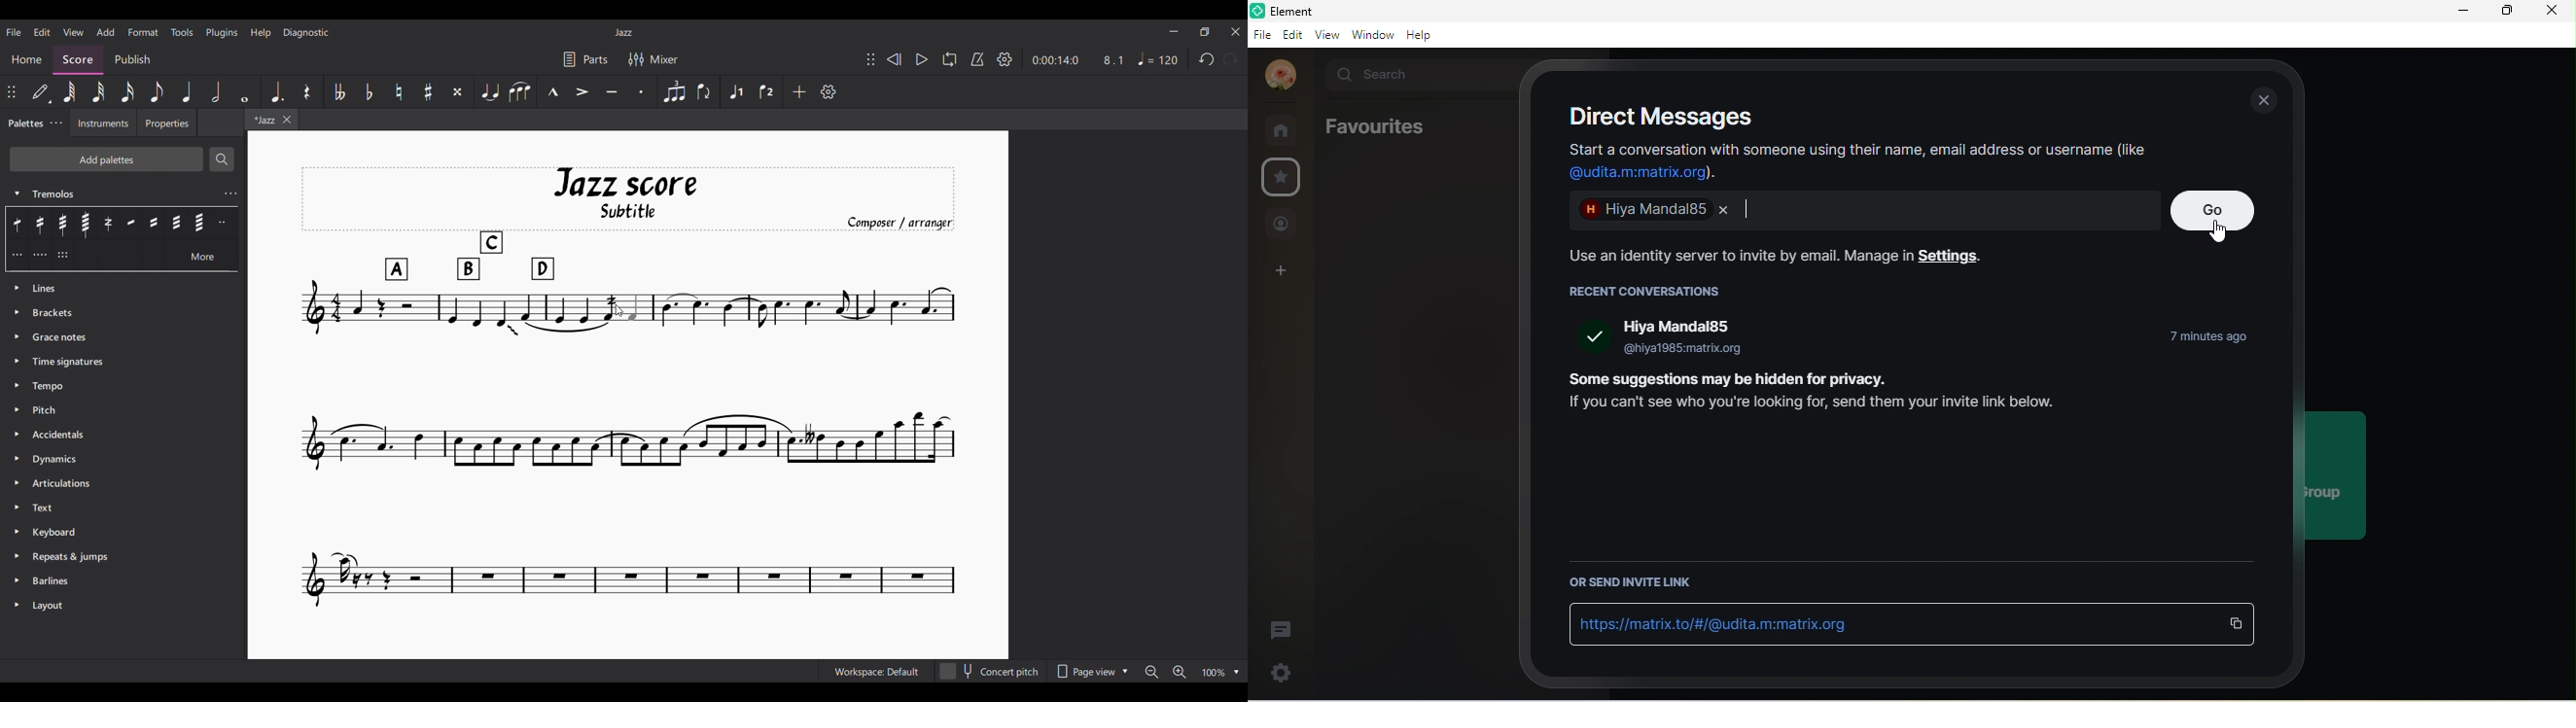  Describe the element at coordinates (1180, 671) in the screenshot. I see `Zoom in` at that location.